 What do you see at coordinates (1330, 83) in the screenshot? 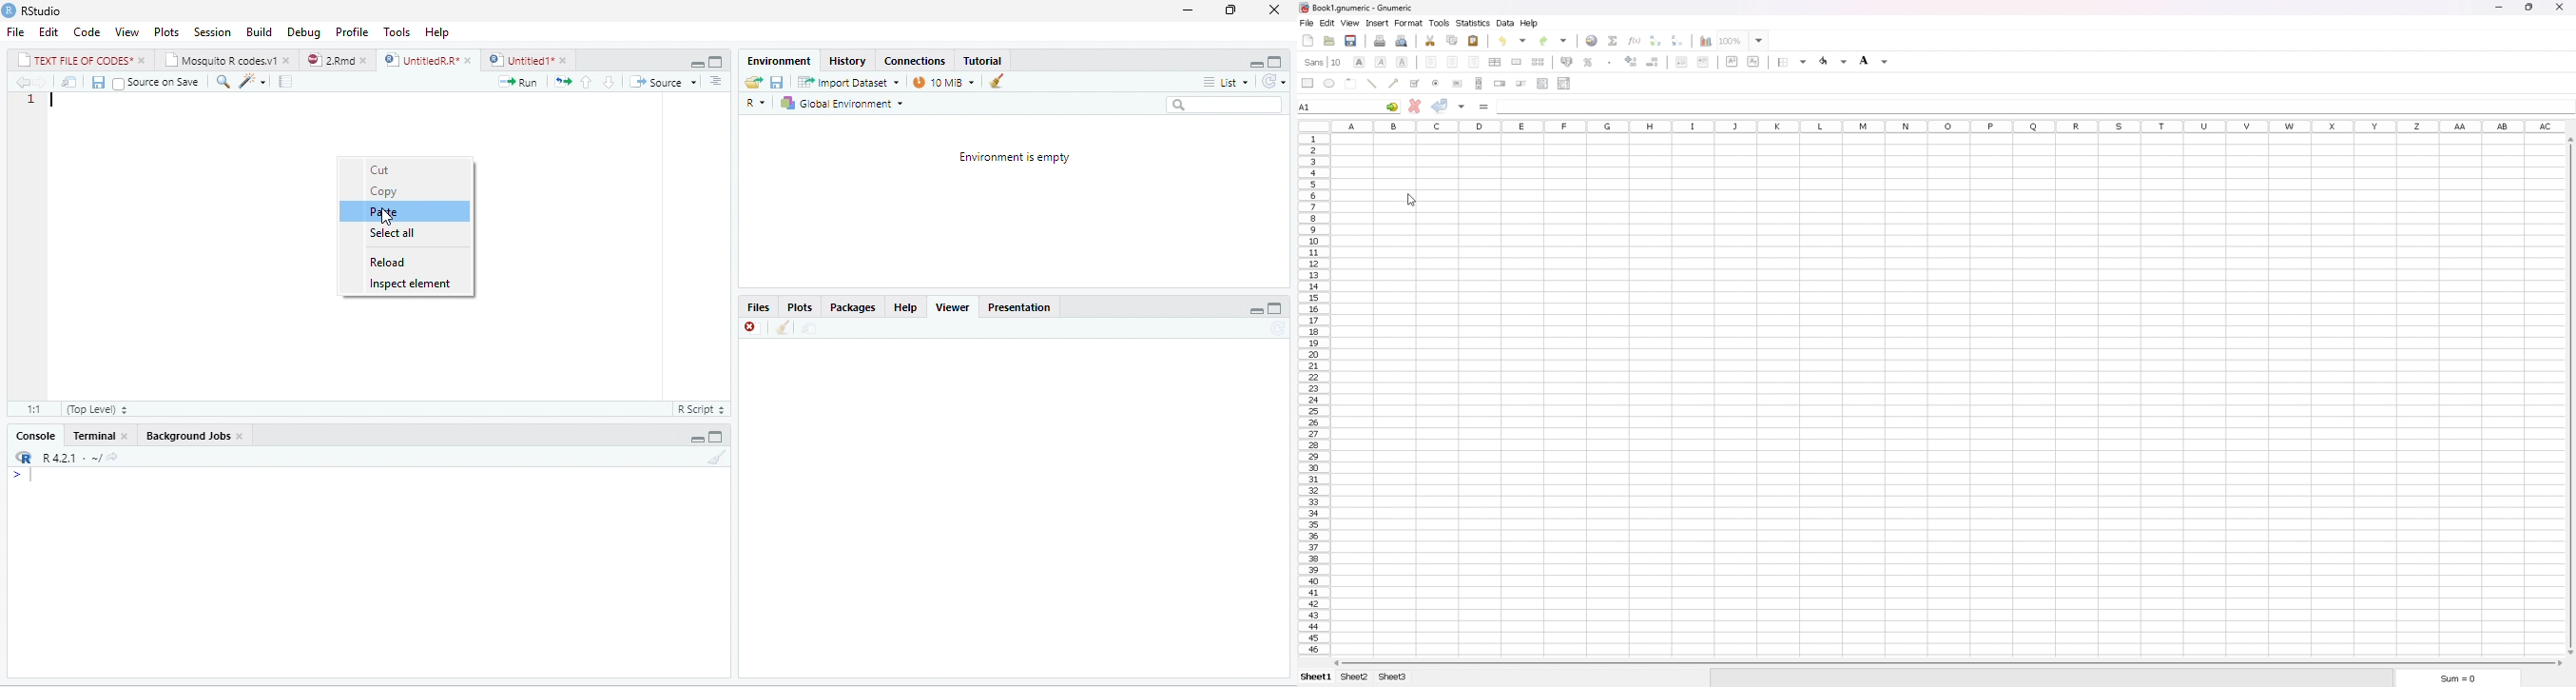
I see `ellipse` at bounding box center [1330, 83].